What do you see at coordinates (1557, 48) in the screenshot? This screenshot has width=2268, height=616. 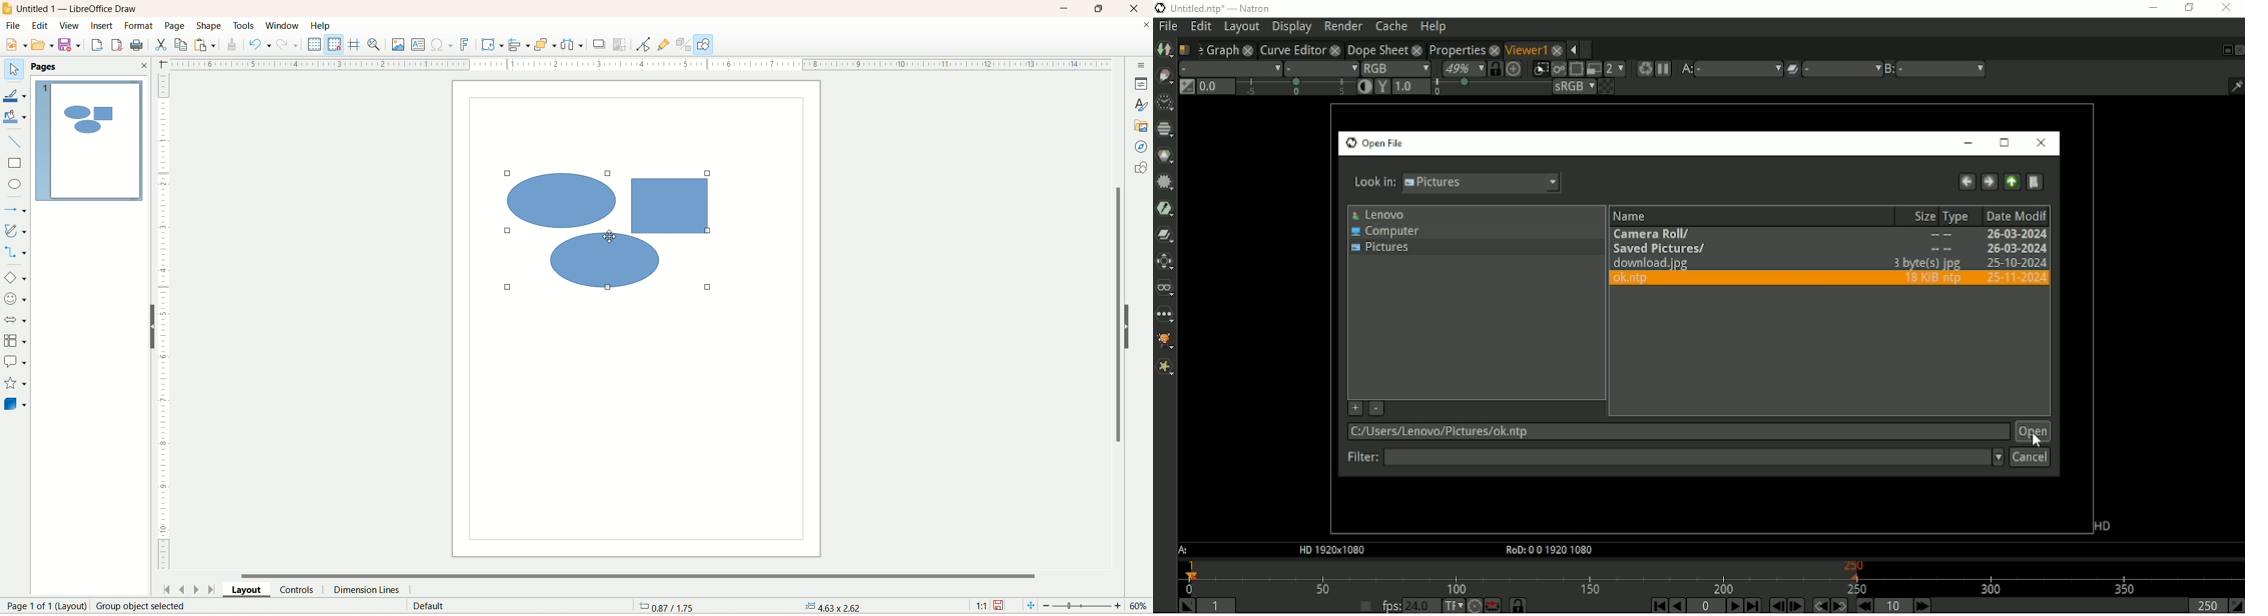 I see `close` at bounding box center [1557, 48].